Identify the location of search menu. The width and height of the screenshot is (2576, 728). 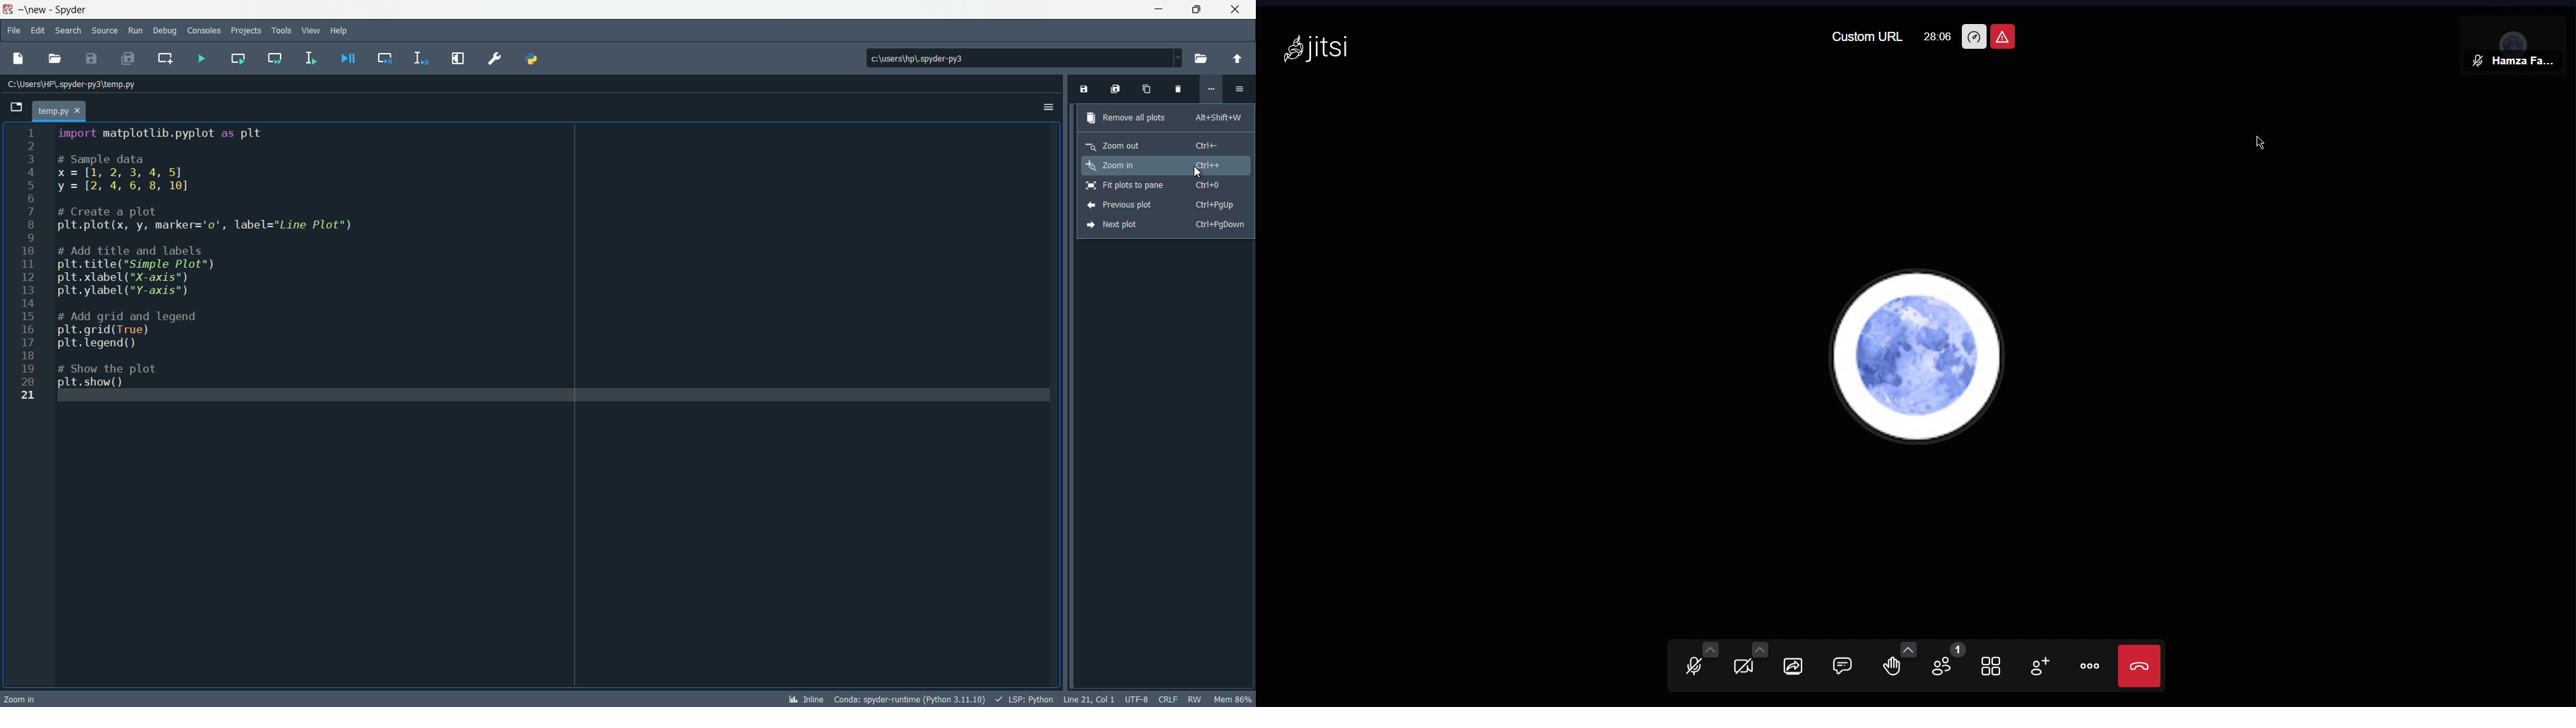
(69, 30).